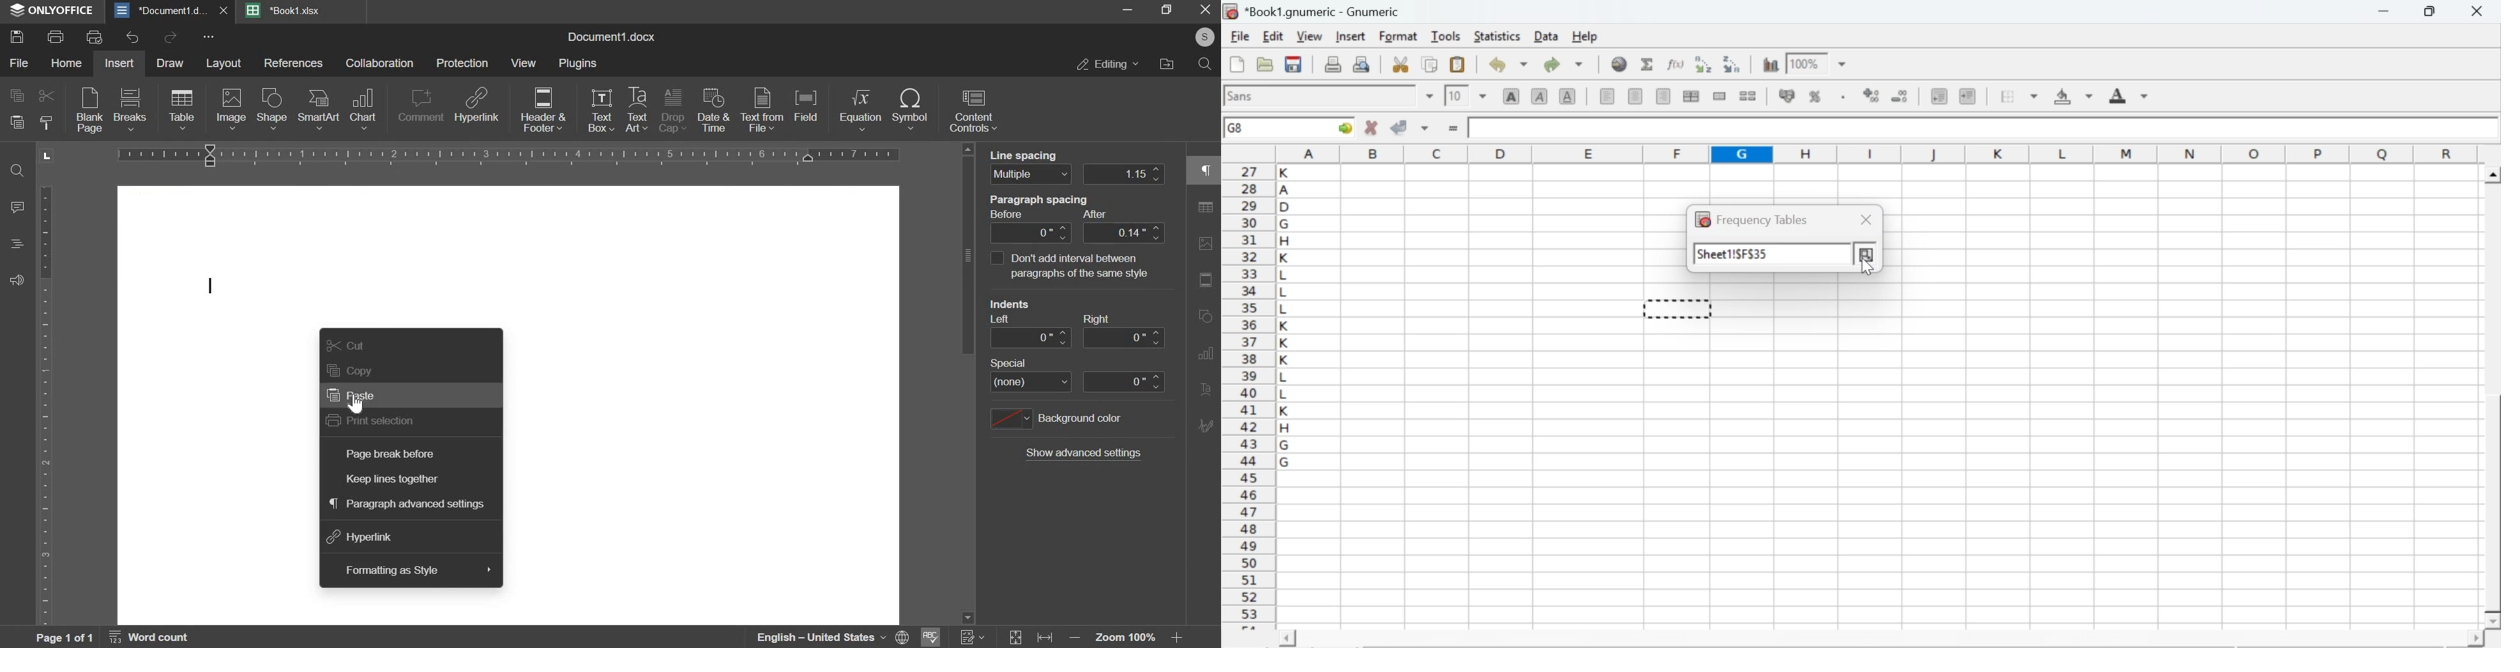  Describe the element at coordinates (1431, 96) in the screenshot. I see `drop down` at that location.